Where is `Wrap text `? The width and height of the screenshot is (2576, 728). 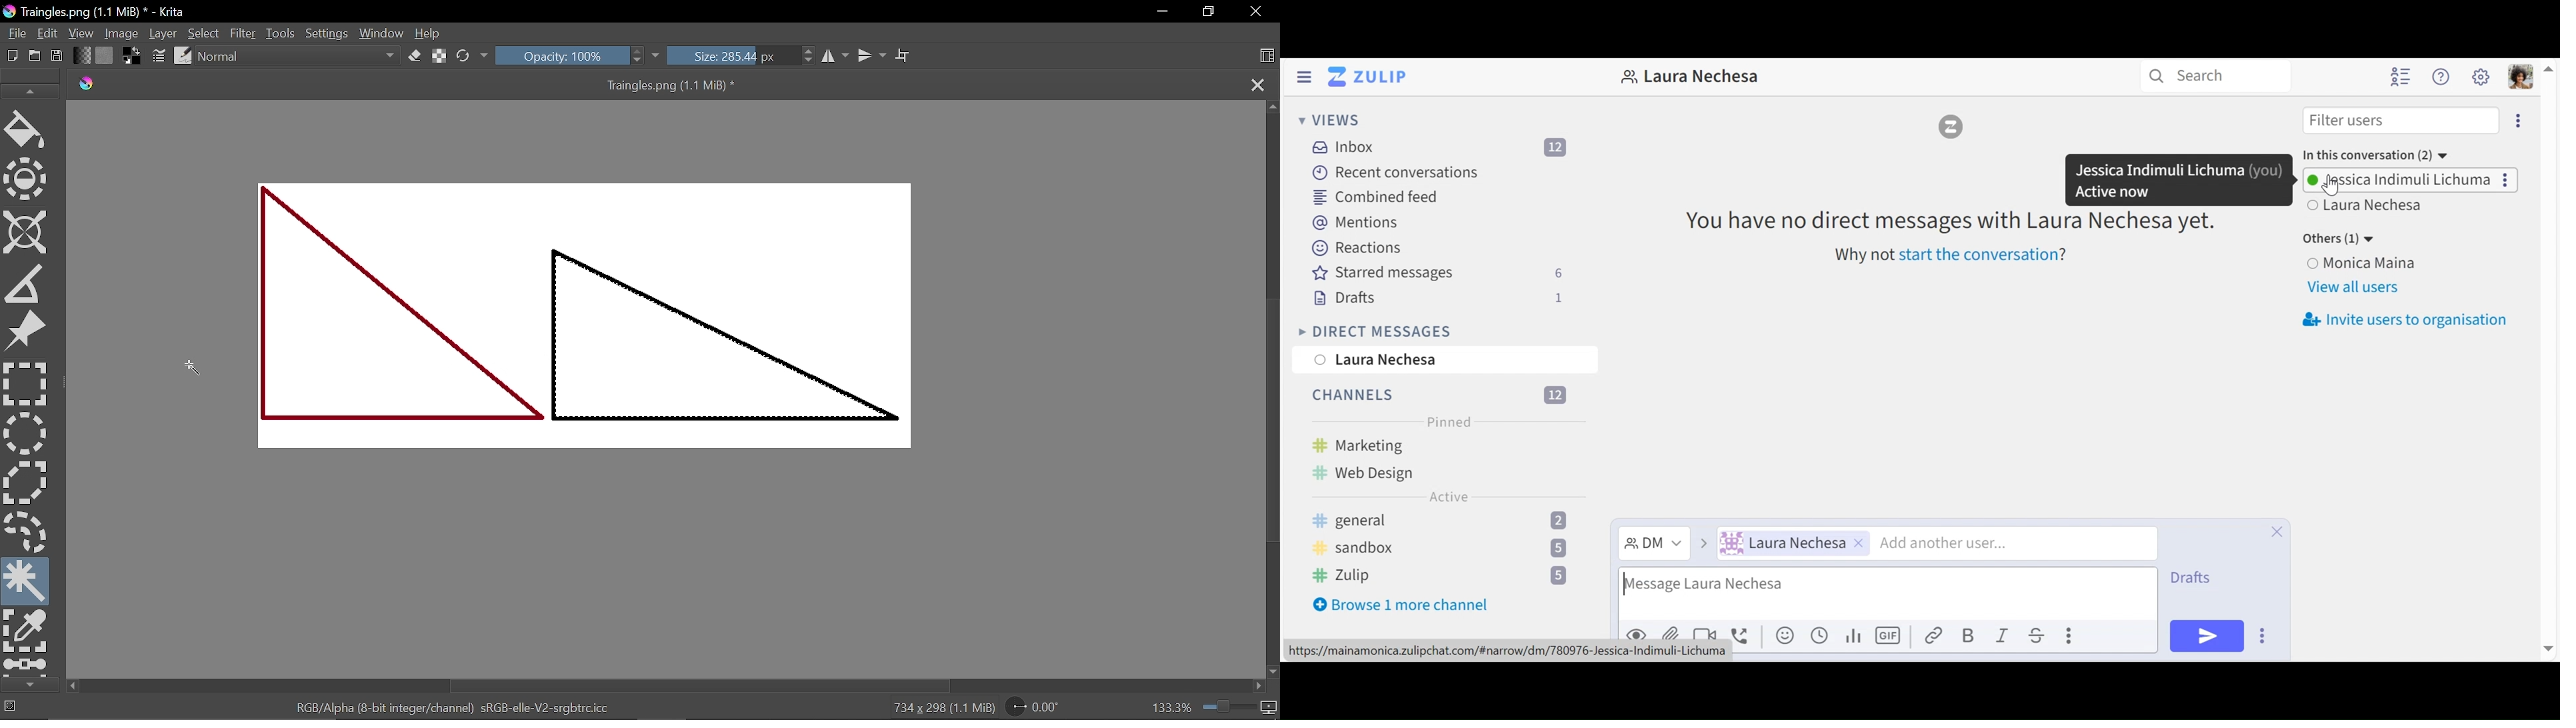 Wrap text  is located at coordinates (904, 56).